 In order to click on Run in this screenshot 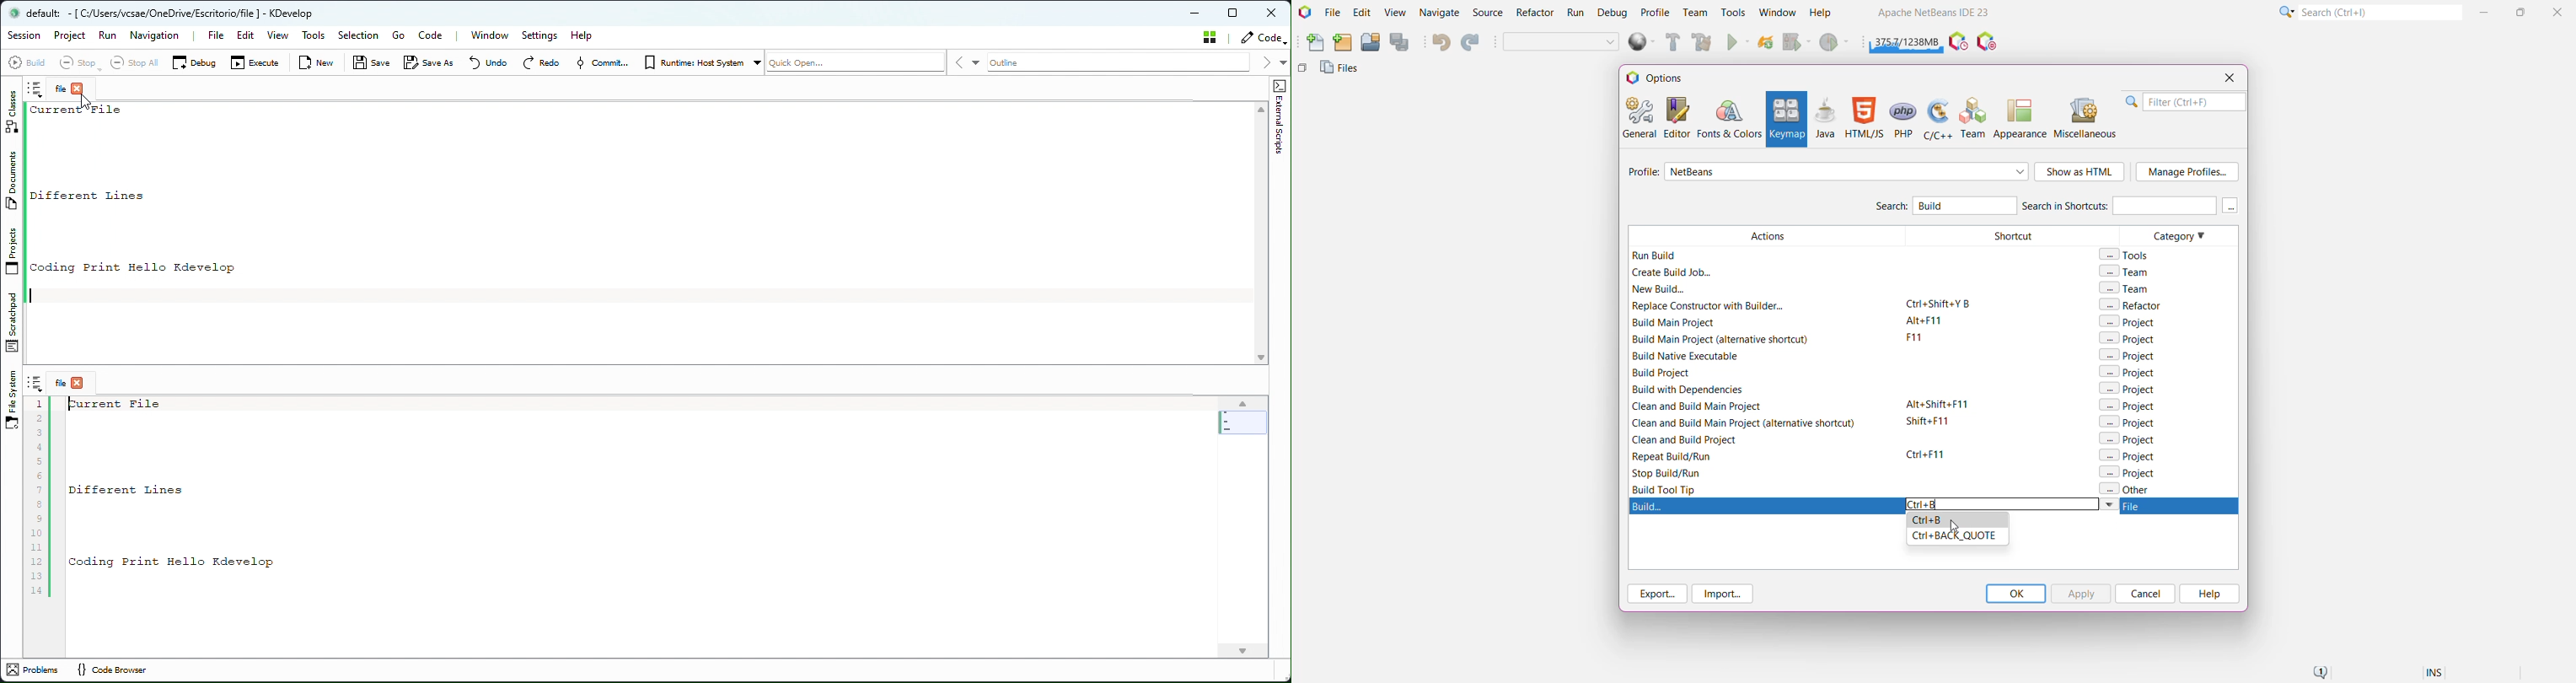, I will do `click(1576, 15)`.